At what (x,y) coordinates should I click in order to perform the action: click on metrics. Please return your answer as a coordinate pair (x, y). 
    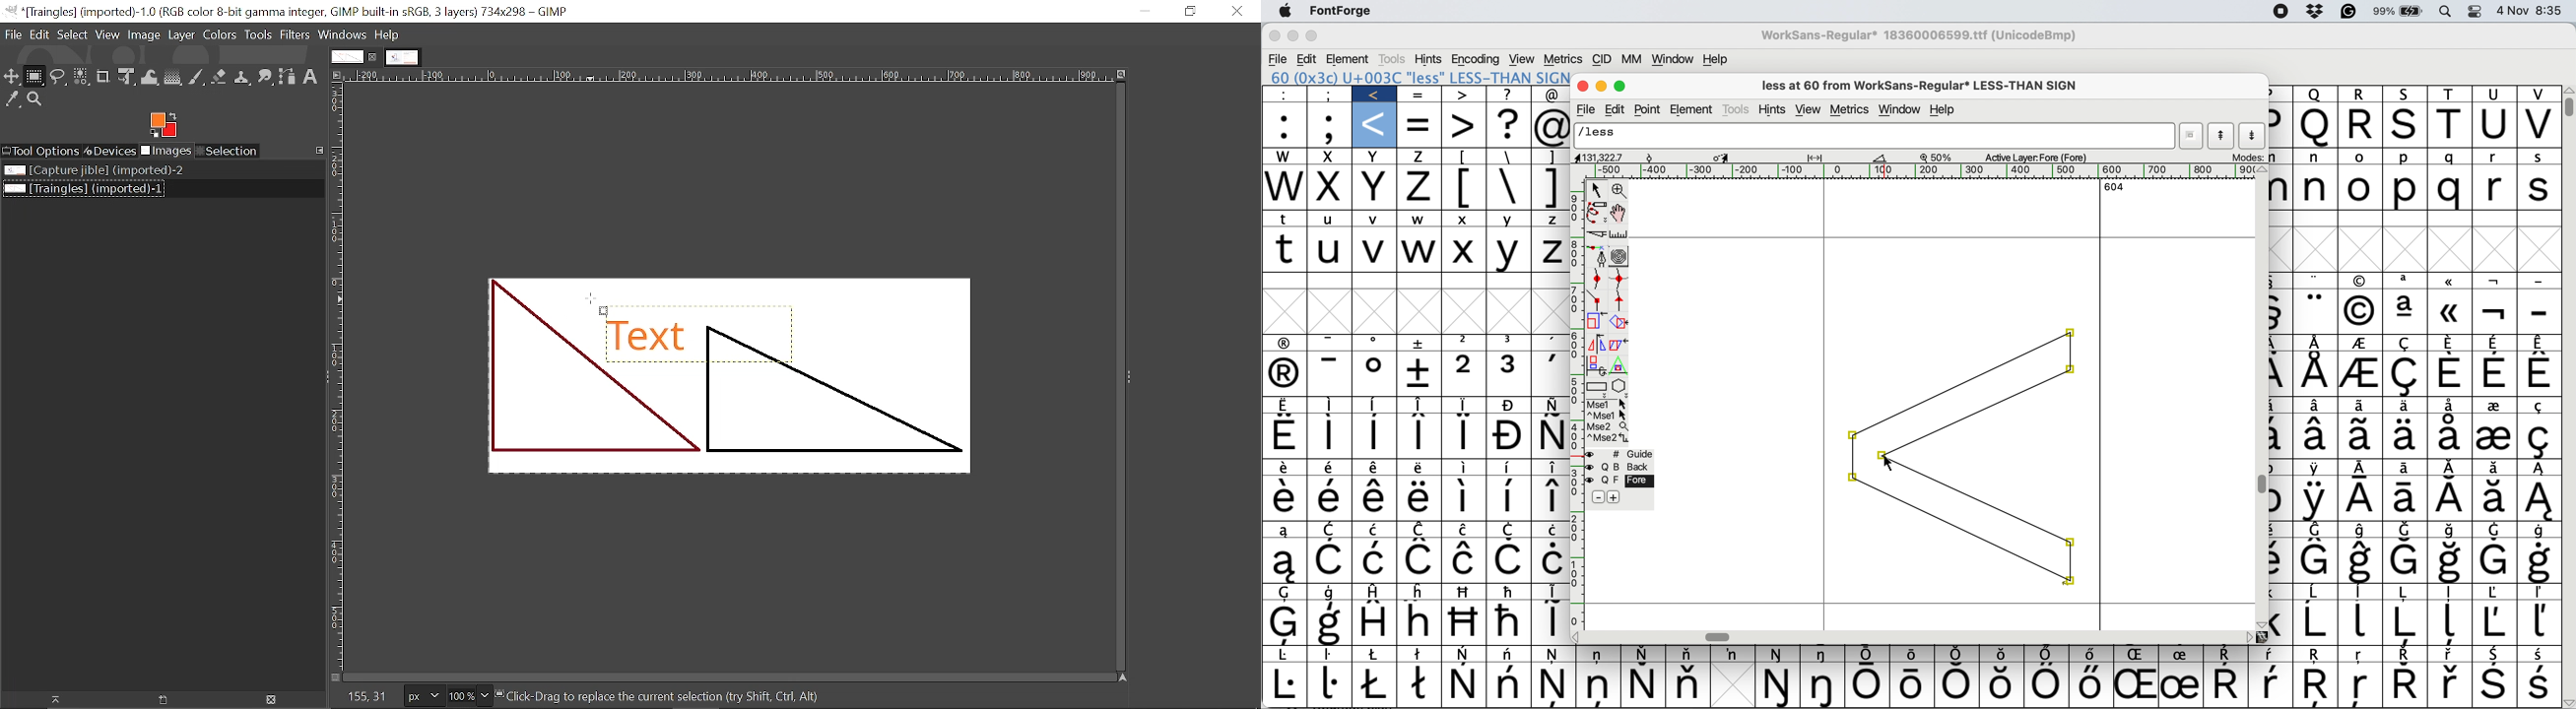
    Looking at the image, I should click on (1850, 110).